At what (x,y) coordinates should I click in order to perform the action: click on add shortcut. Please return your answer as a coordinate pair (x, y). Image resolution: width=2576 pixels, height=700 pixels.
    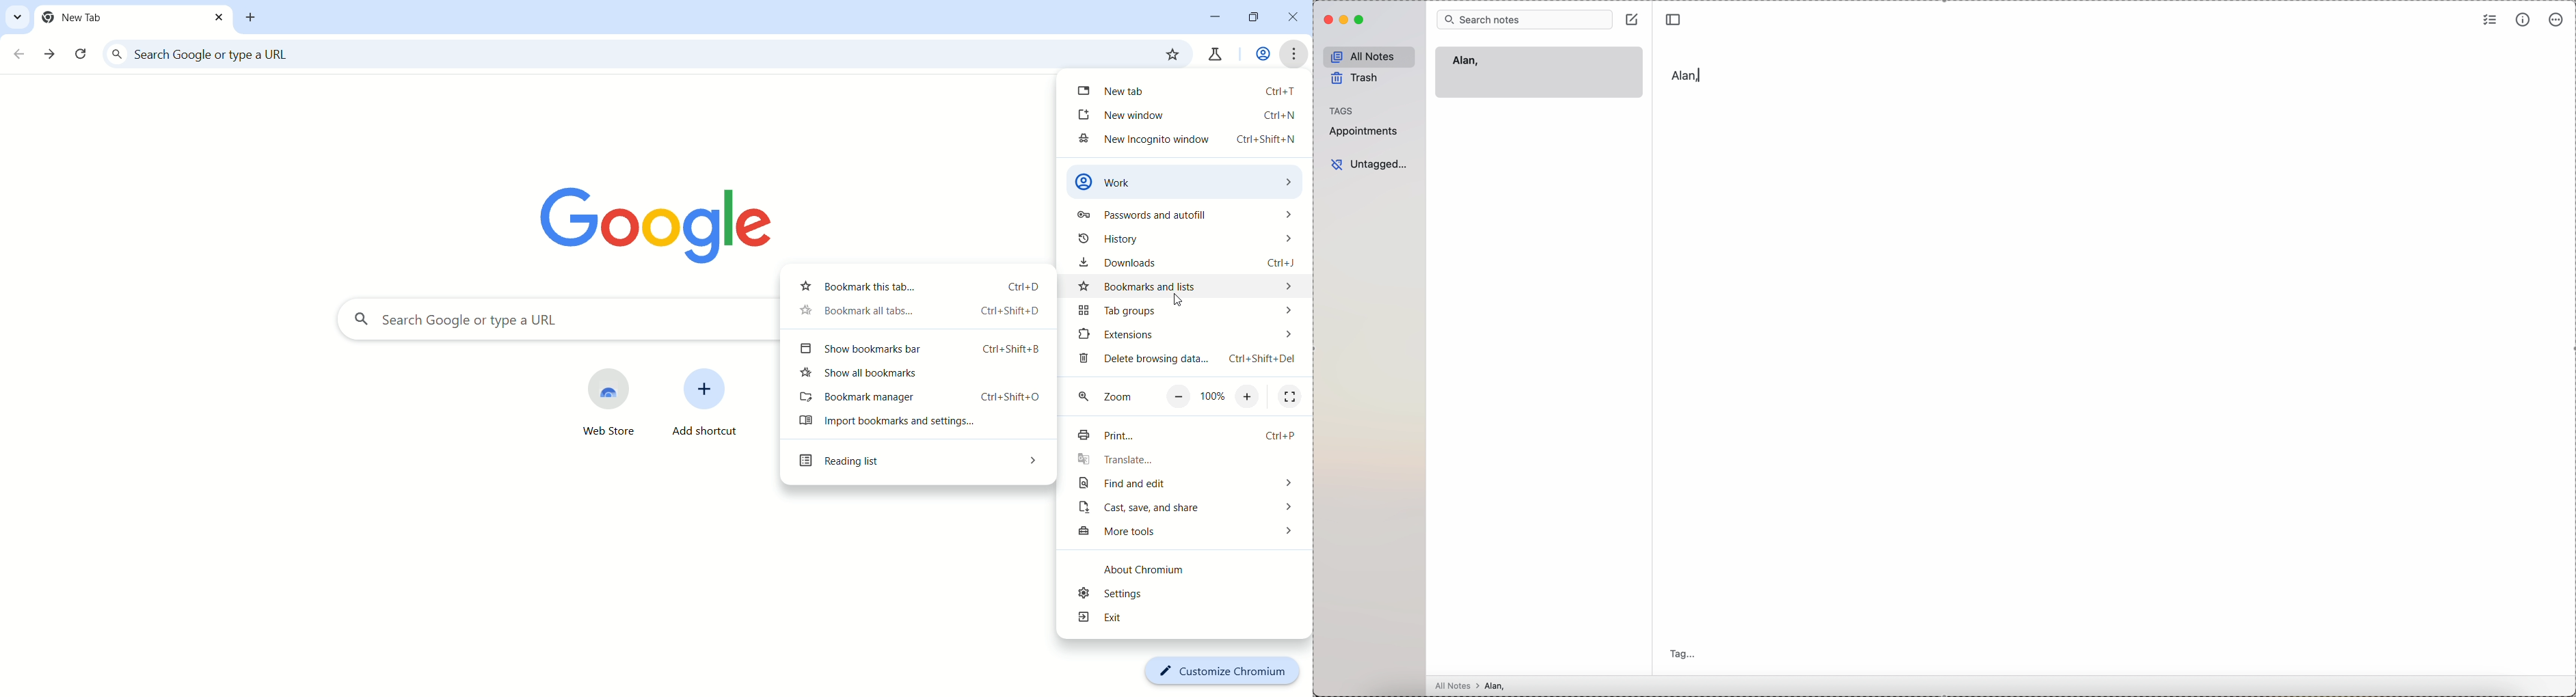
    Looking at the image, I should click on (707, 409).